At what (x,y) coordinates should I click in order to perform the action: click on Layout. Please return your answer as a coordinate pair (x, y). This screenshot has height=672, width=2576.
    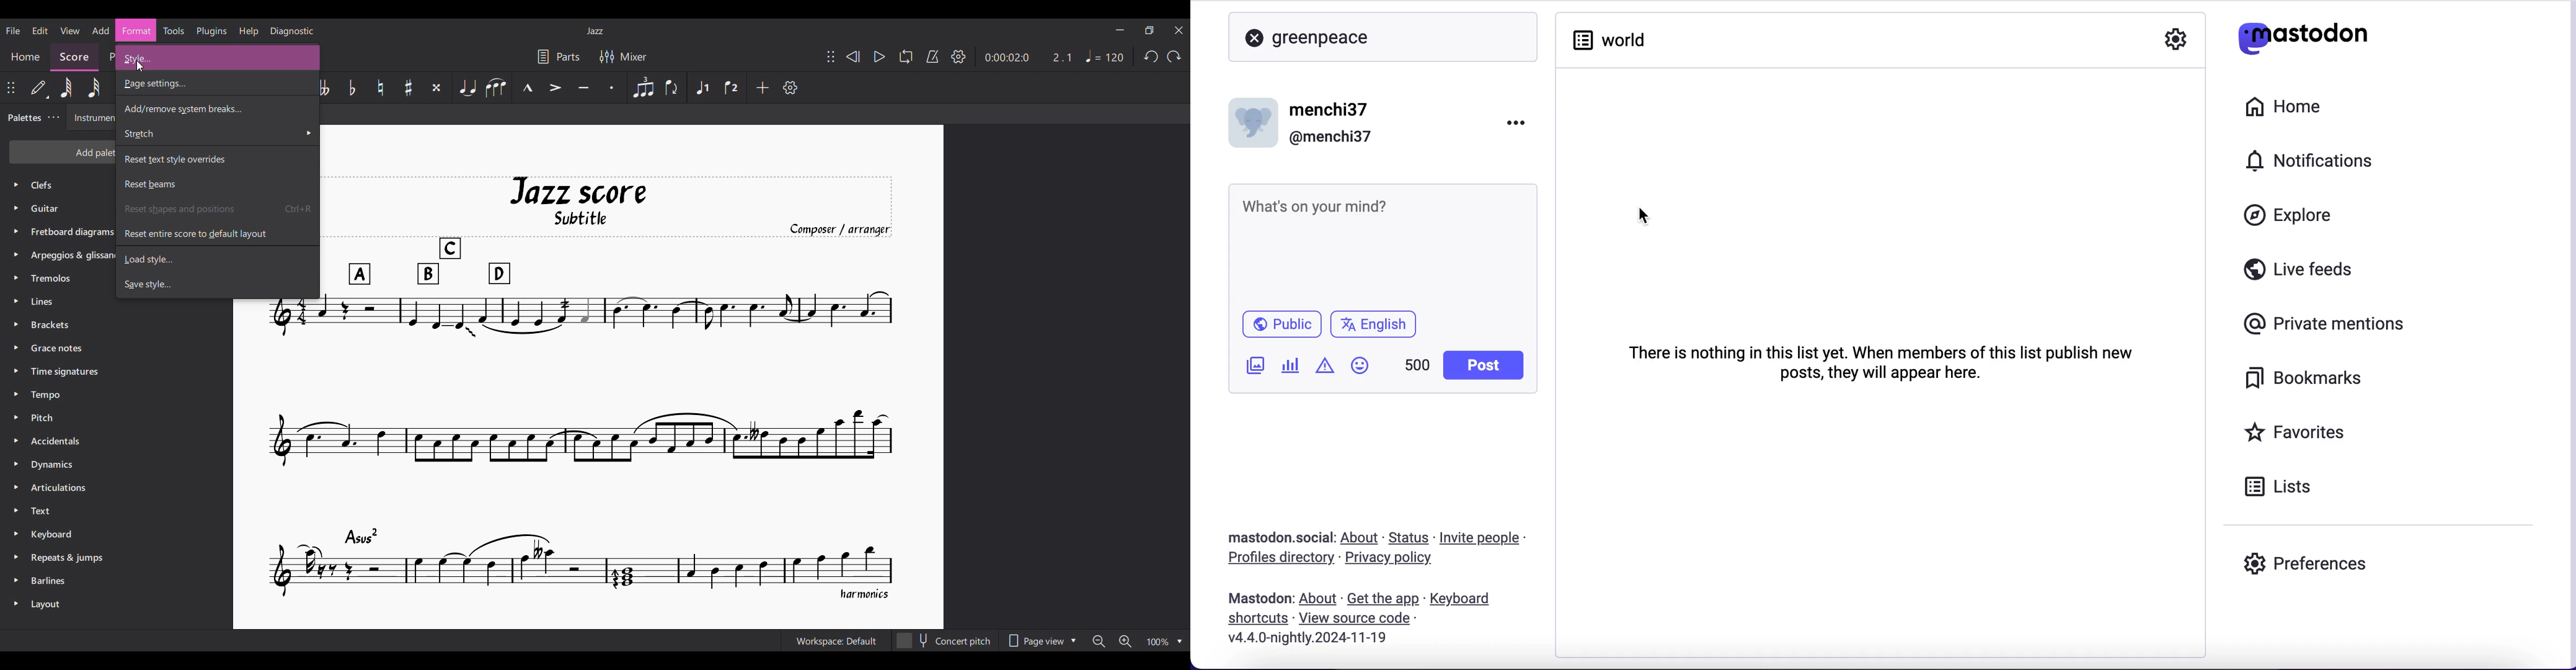
    Looking at the image, I should click on (45, 605).